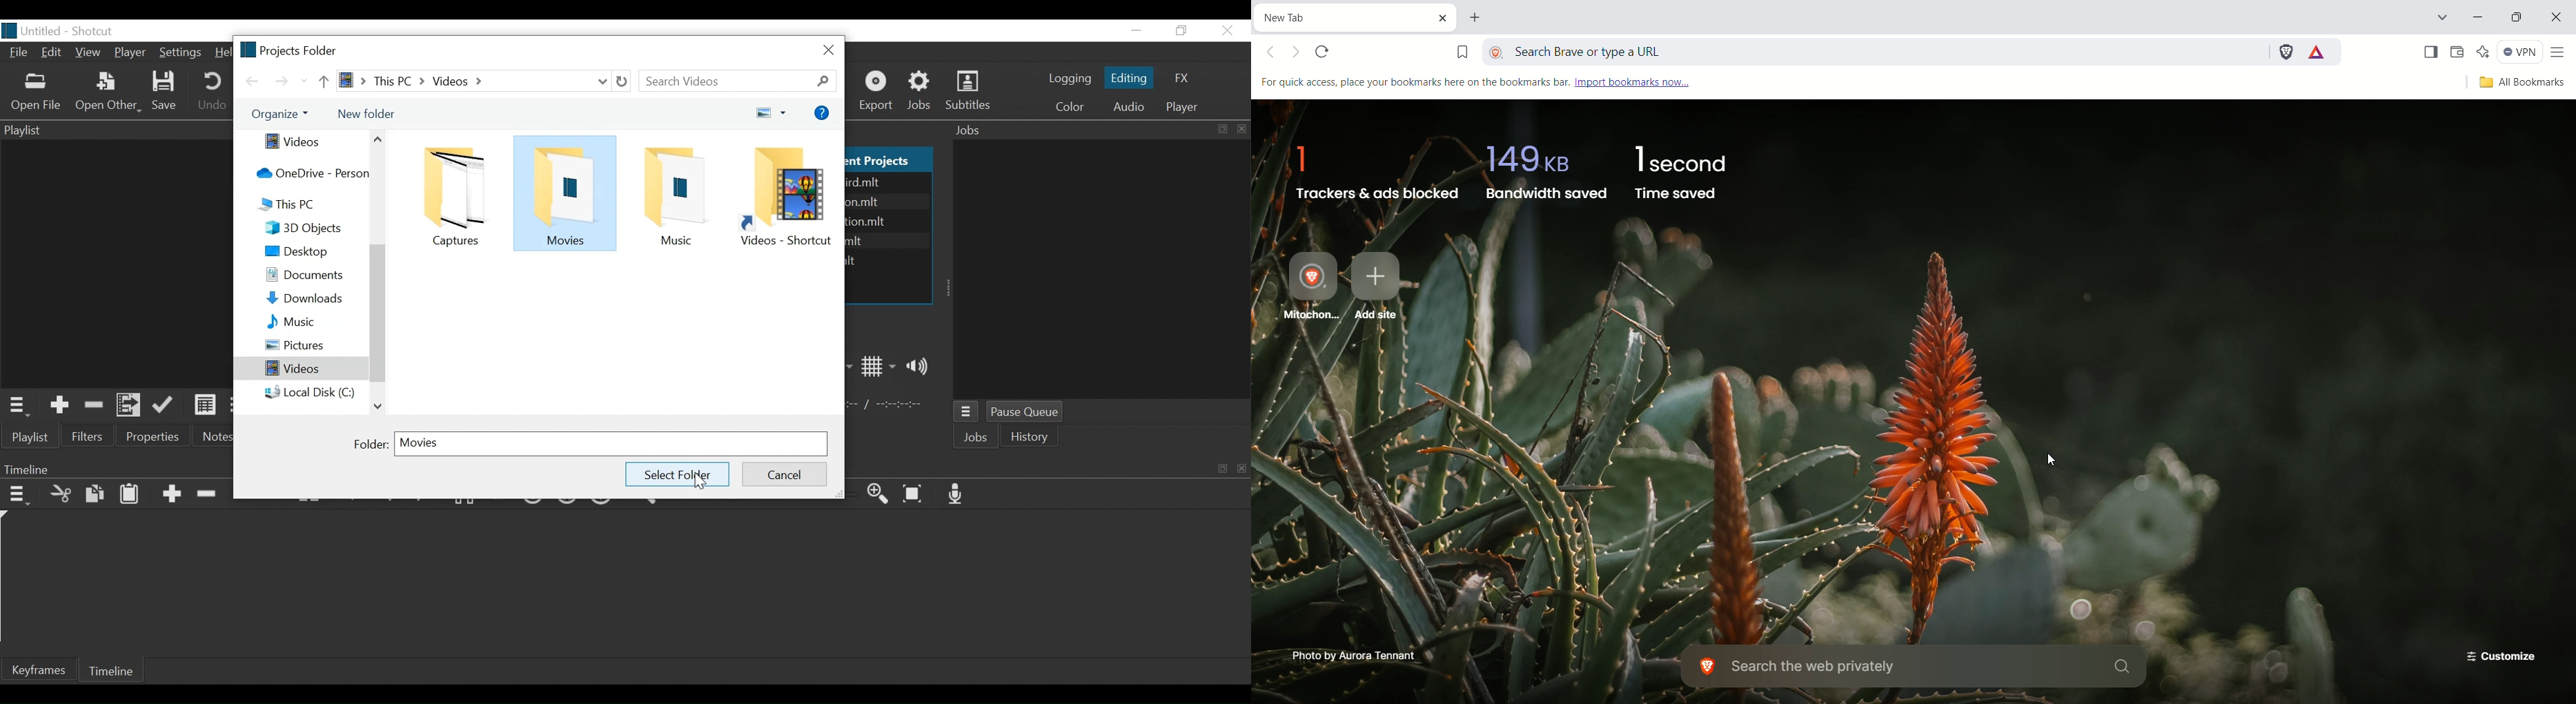 This screenshot has width=2576, height=728. What do you see at coordinates (19, 53) in the screenshot?
I see `File` at bounding box center [19, 53].